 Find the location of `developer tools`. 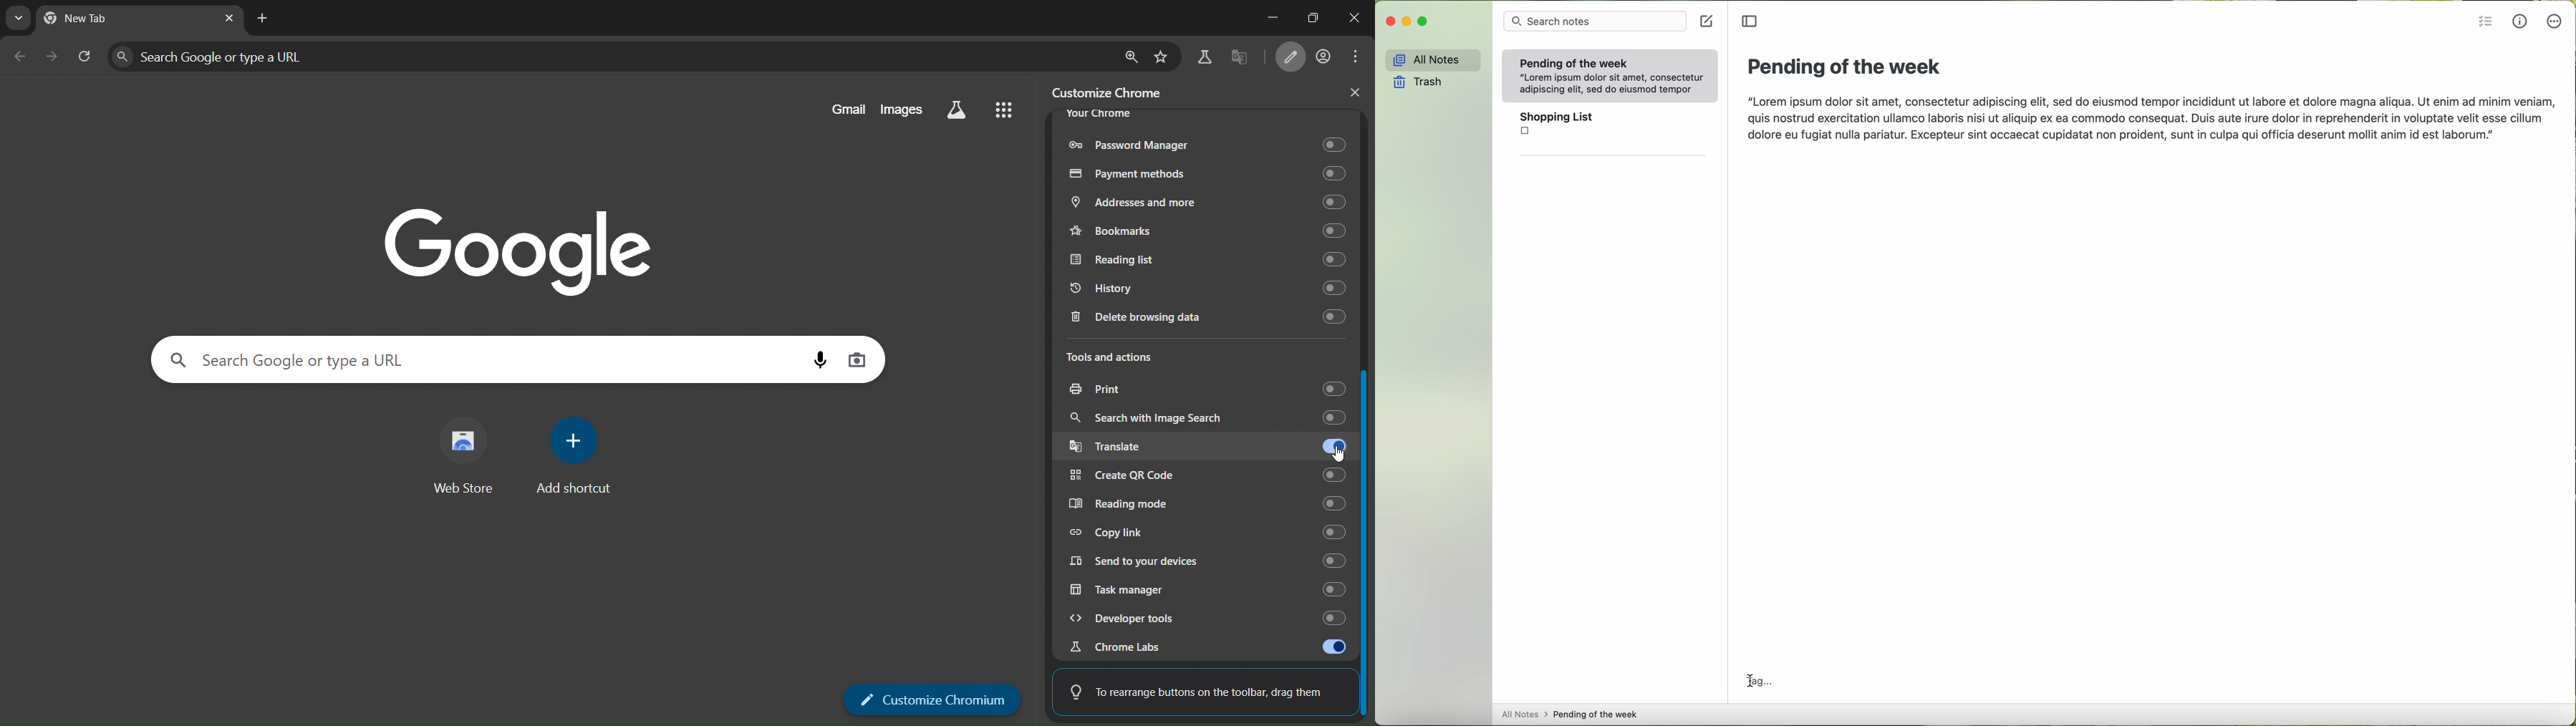

developer tools is located at coordinates (1206, 618).